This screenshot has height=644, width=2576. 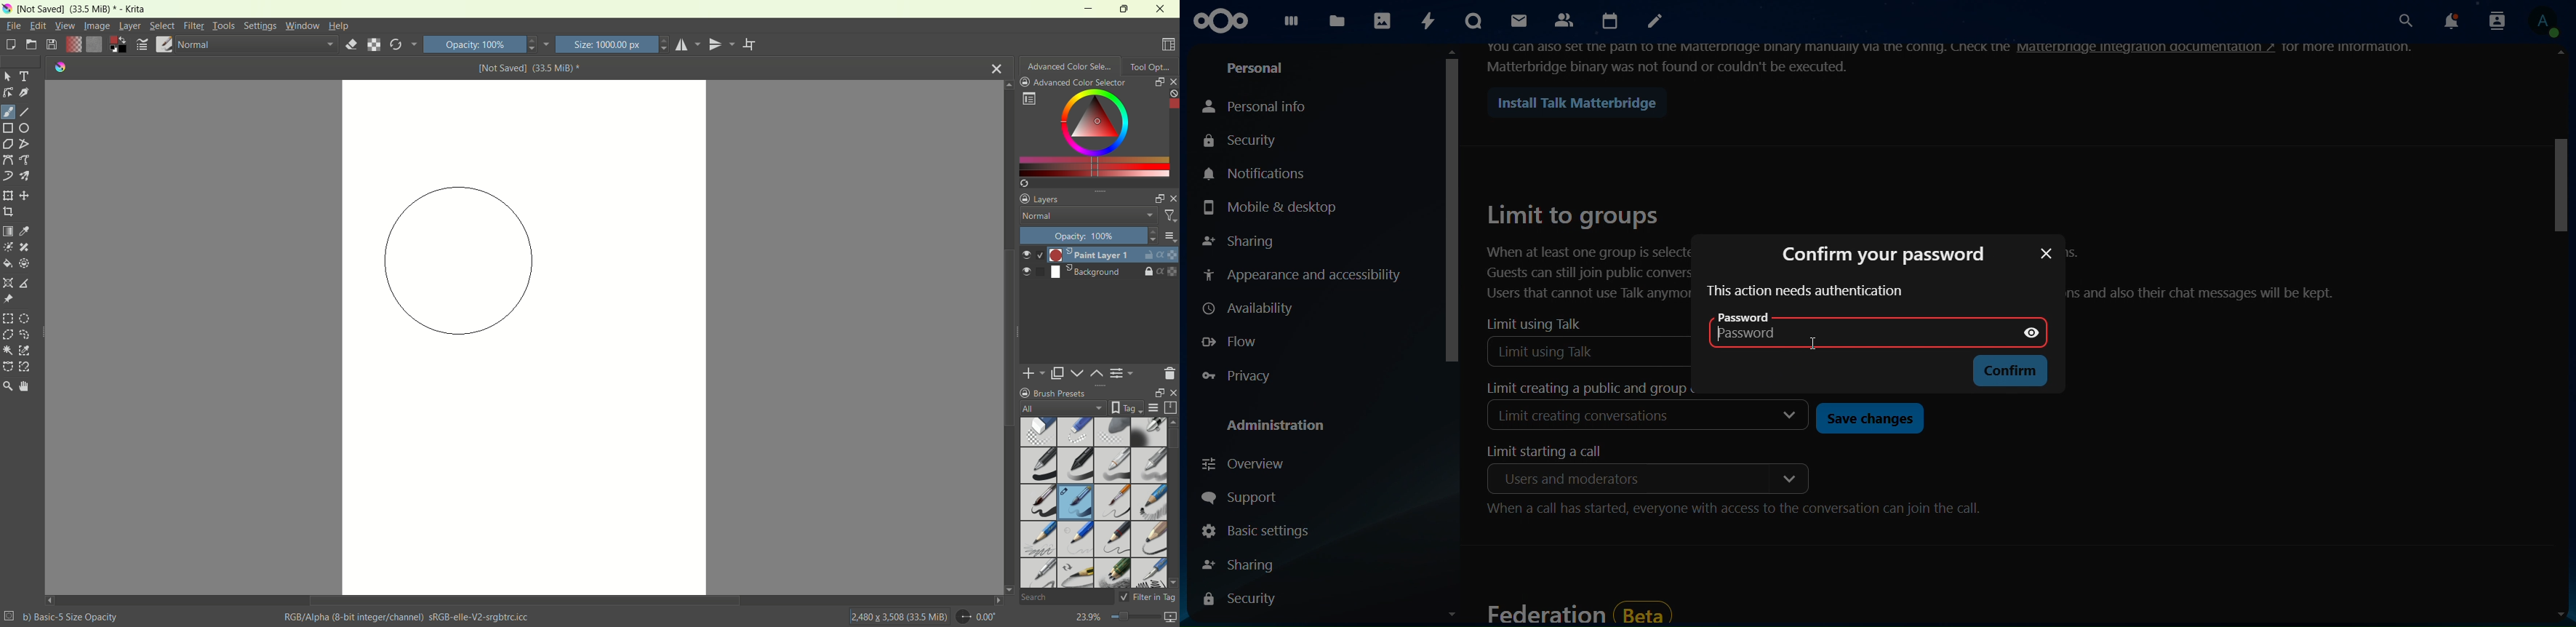 I want to click on maximize, so click(x=1122, y=9).